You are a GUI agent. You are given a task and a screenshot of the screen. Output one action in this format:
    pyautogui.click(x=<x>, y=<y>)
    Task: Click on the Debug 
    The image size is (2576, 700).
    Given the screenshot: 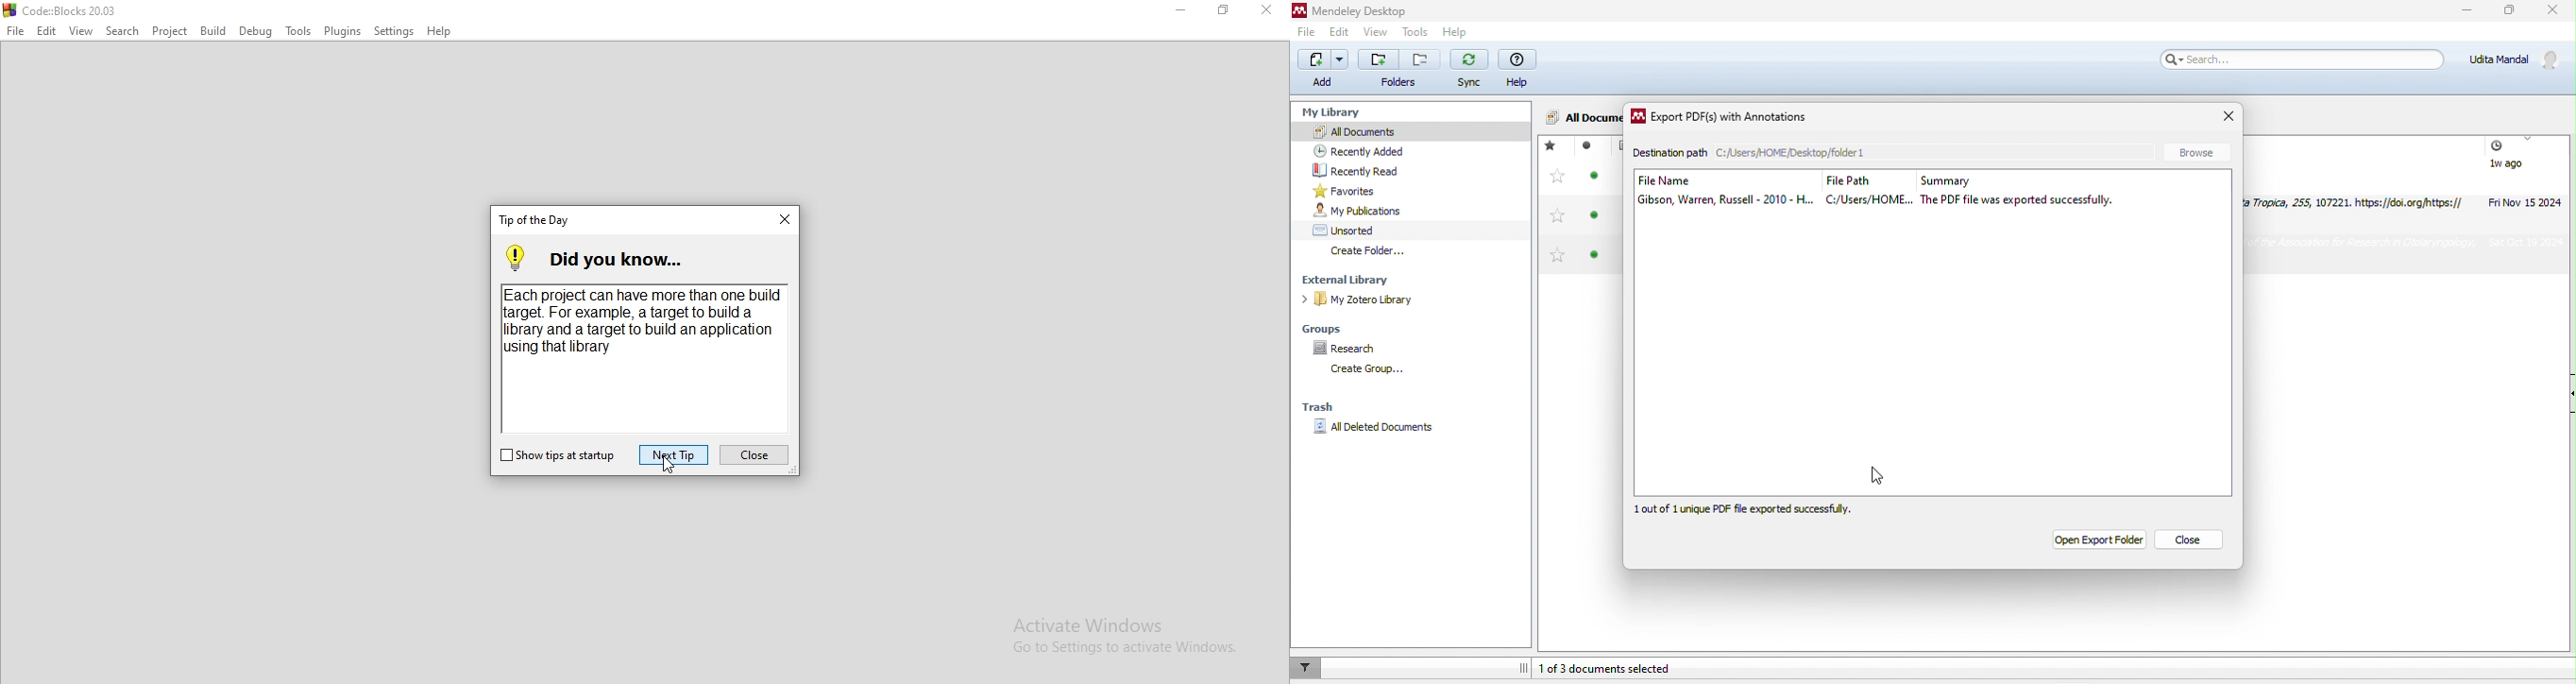 What is the action you would take?
    pyautogui.click(x=255, y=32)
    